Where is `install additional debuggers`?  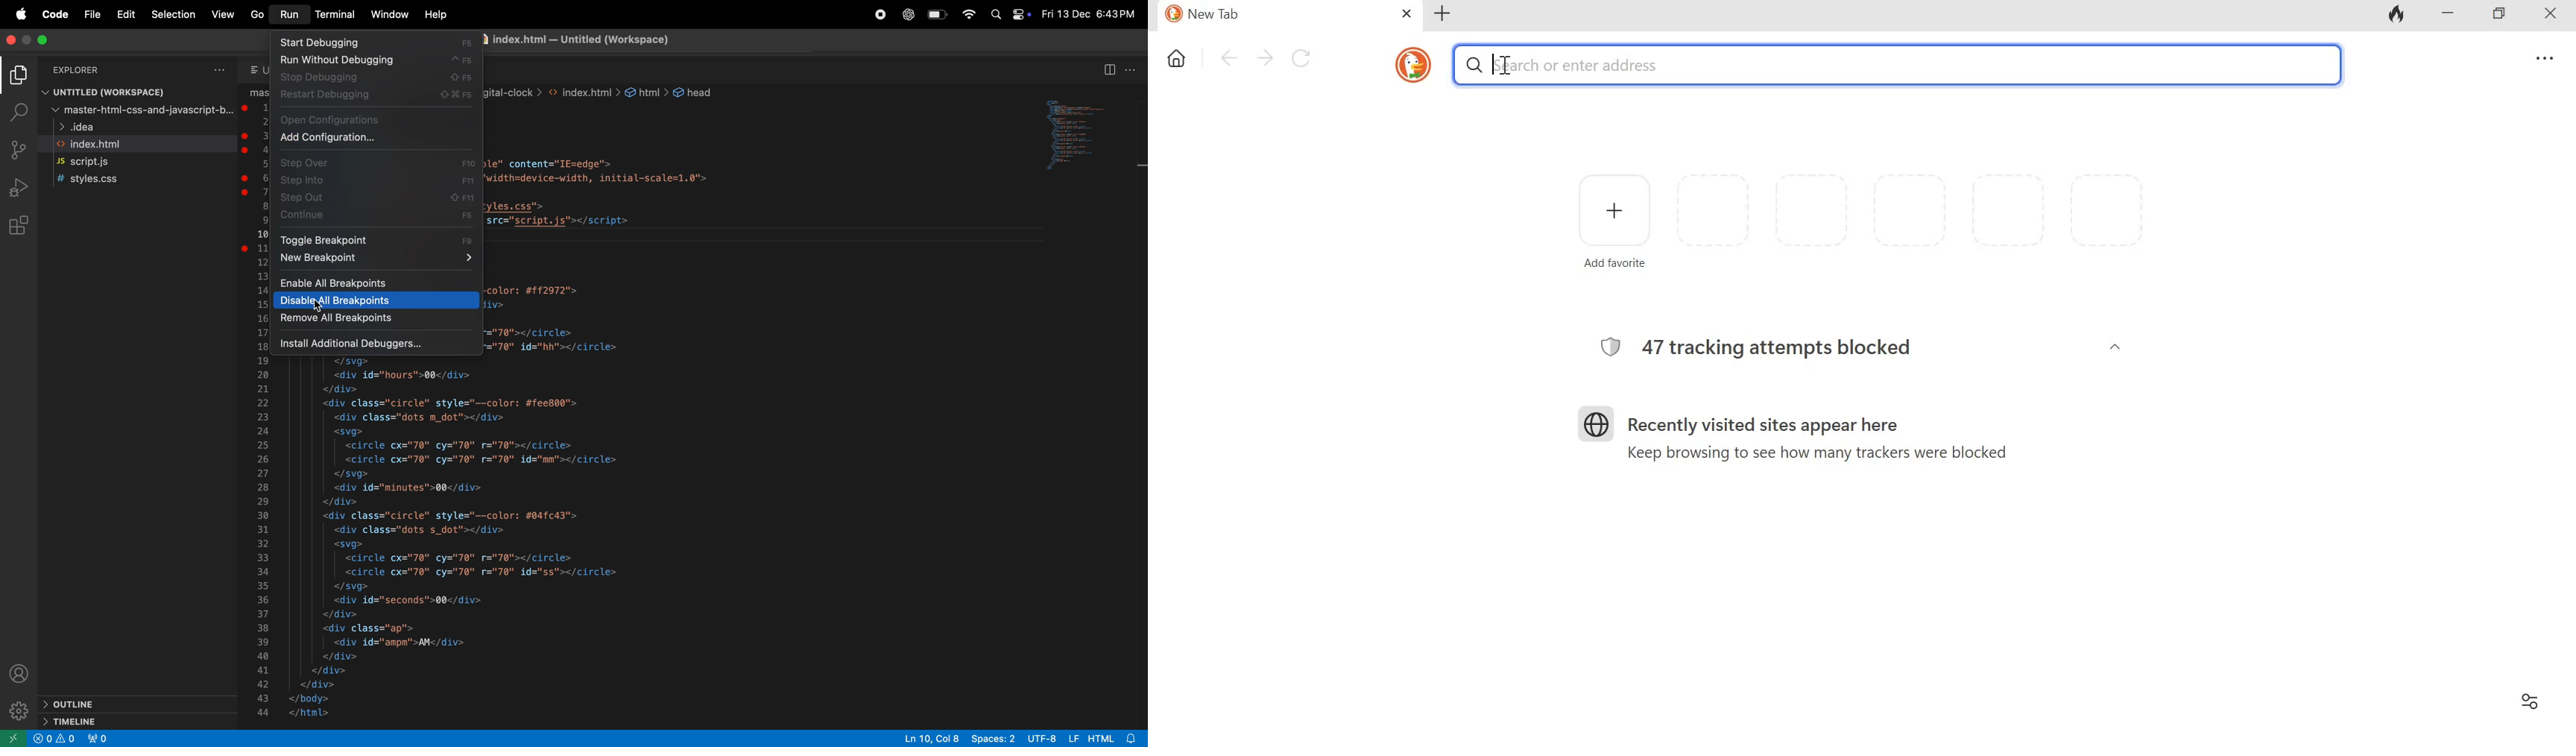 install additional debuggers is located at coordinates (371, 344).